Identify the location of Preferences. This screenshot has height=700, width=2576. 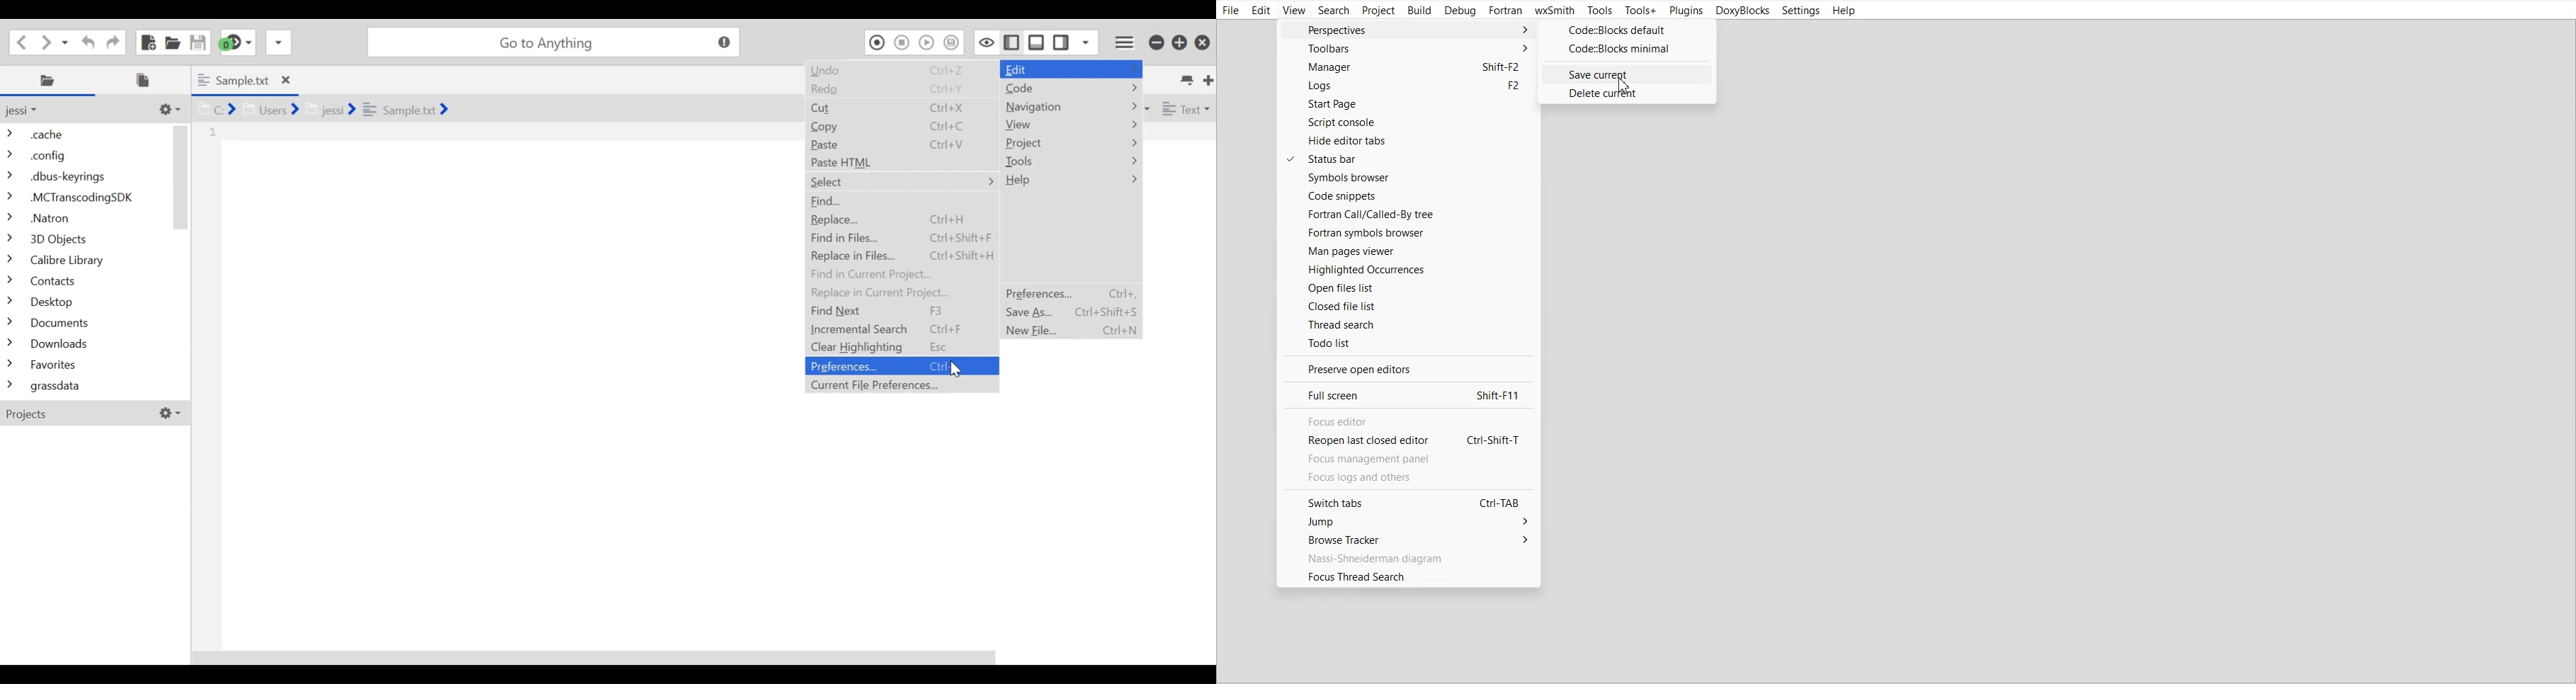
(900, 365).